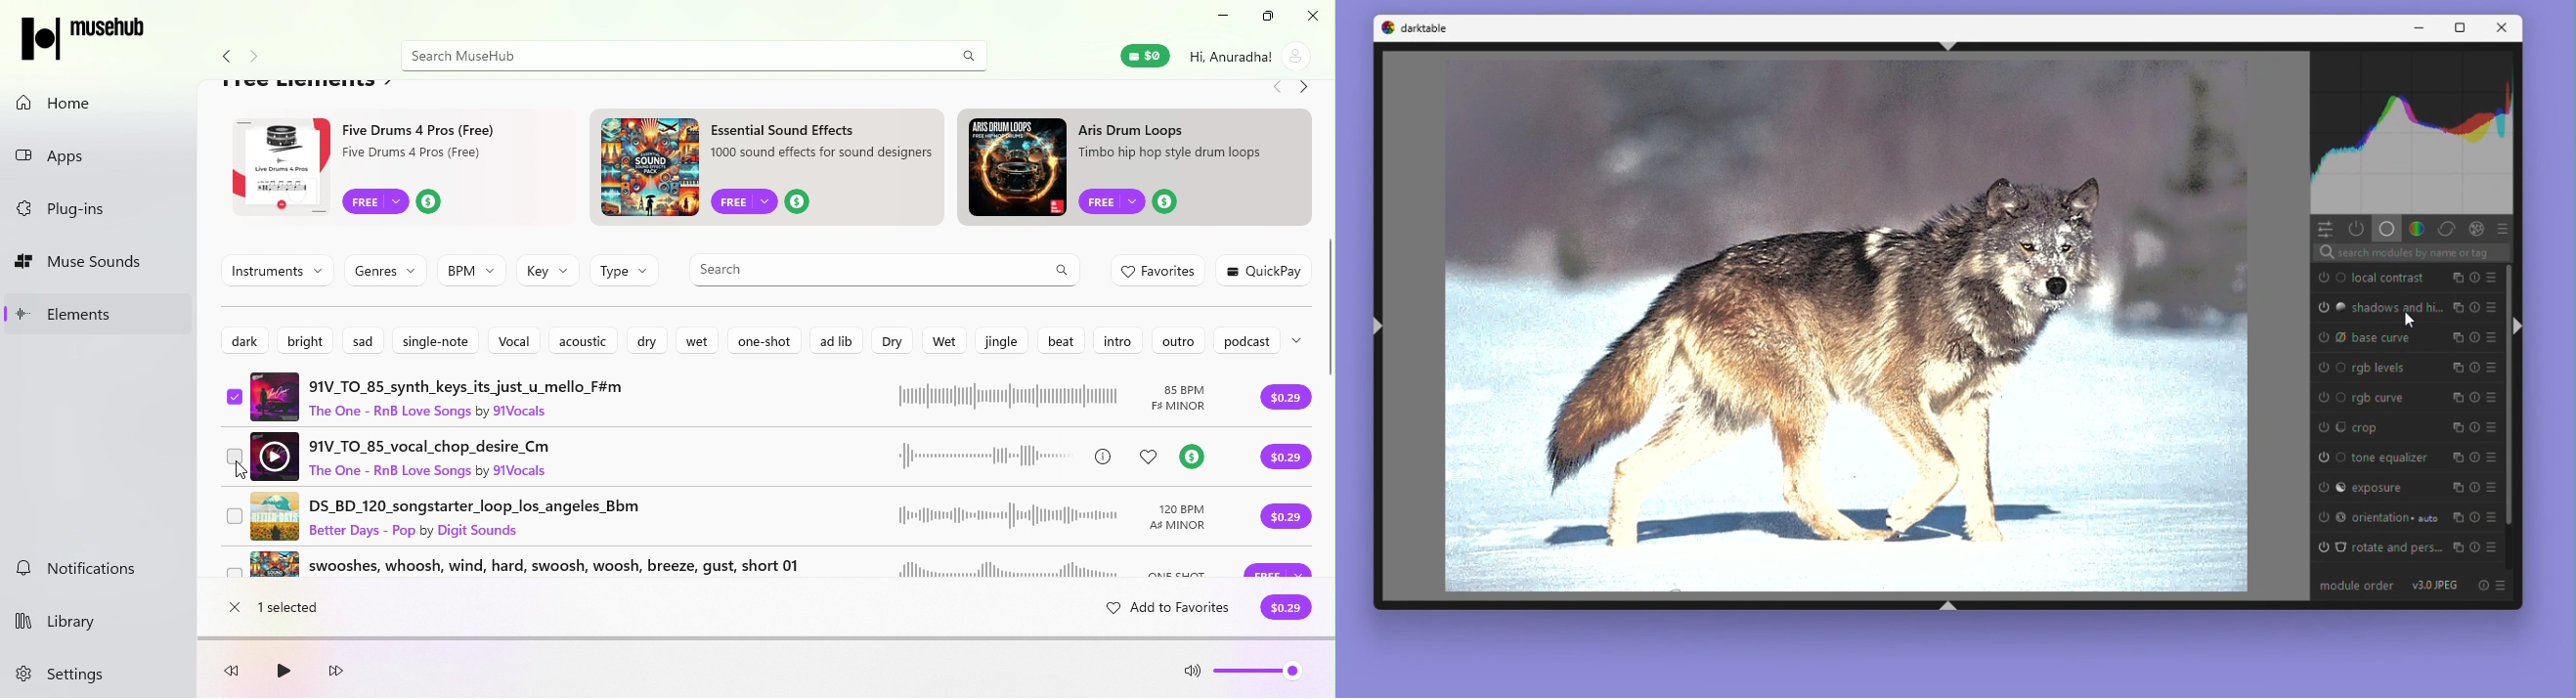 The width and height of the screenshot is (2576, 700). What do you see at coordinates (1949, 45) in the screenshot?
I see `shift+ctrl+t` at bounding box center [1949, 45].